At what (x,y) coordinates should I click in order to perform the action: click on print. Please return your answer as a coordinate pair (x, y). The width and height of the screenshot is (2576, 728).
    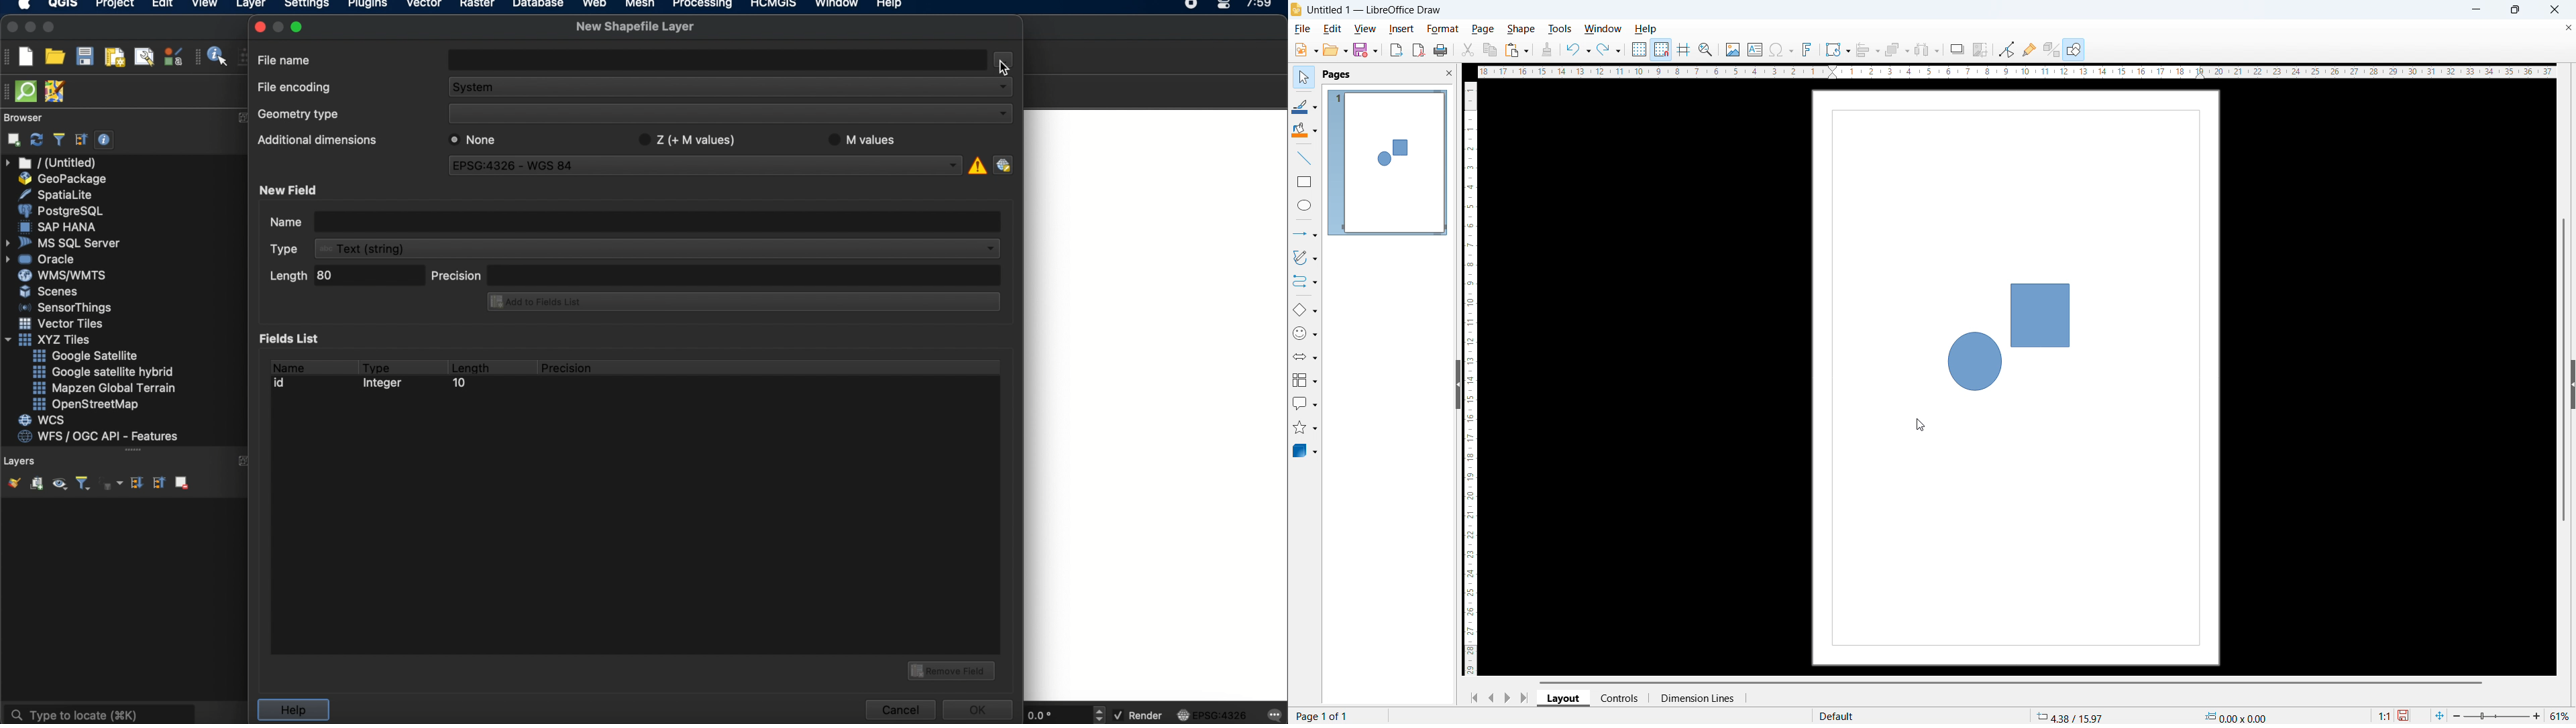
    Looking at the image, I should click on (1442, 50).